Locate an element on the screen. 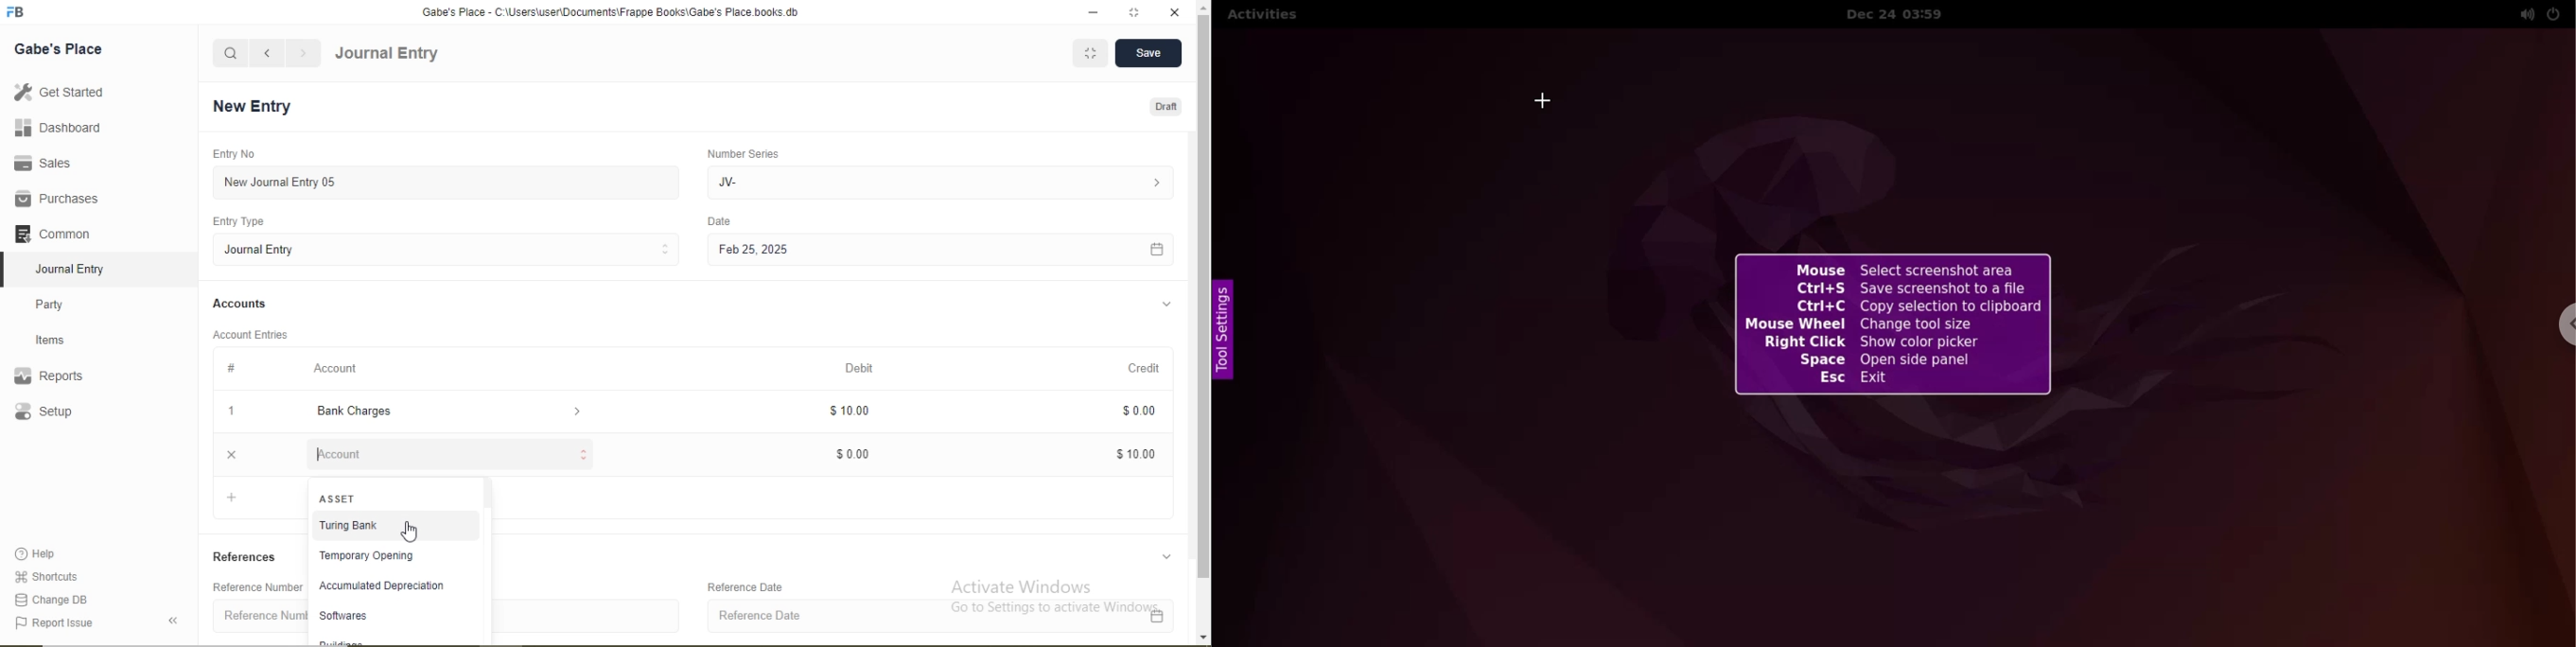  Setup is located at coordinates (71, 413).